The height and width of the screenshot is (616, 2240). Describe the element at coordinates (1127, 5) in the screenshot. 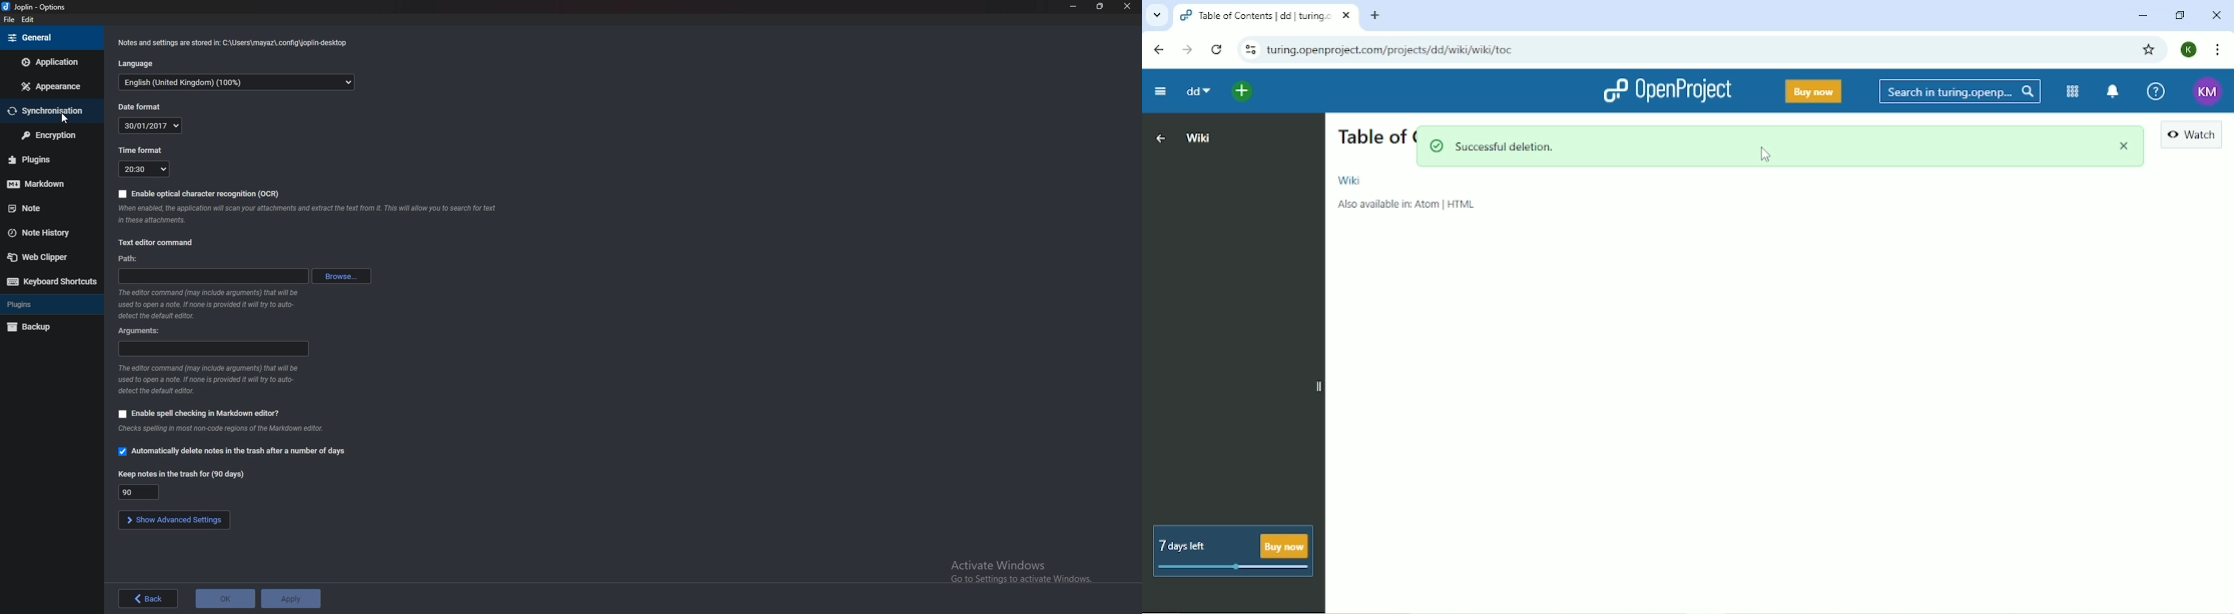

I see `close` at that location.